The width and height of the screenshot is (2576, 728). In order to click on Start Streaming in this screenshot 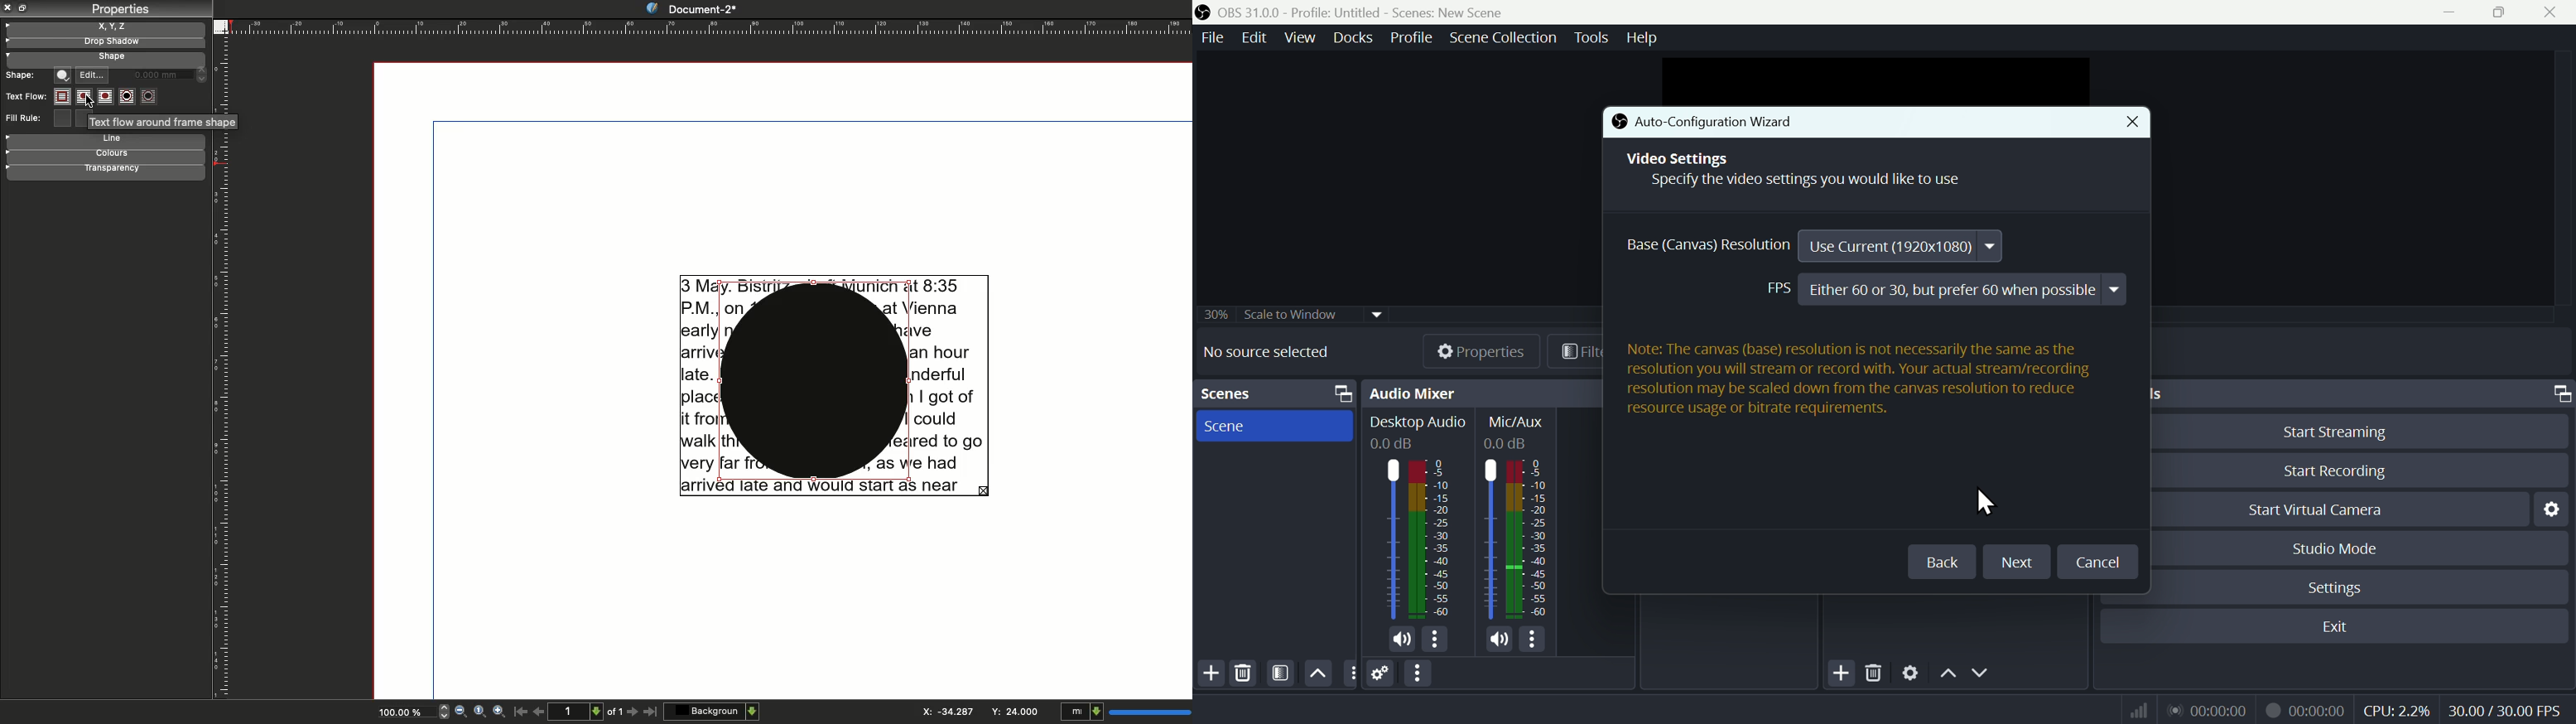, I will do `click(2356, 429)`.